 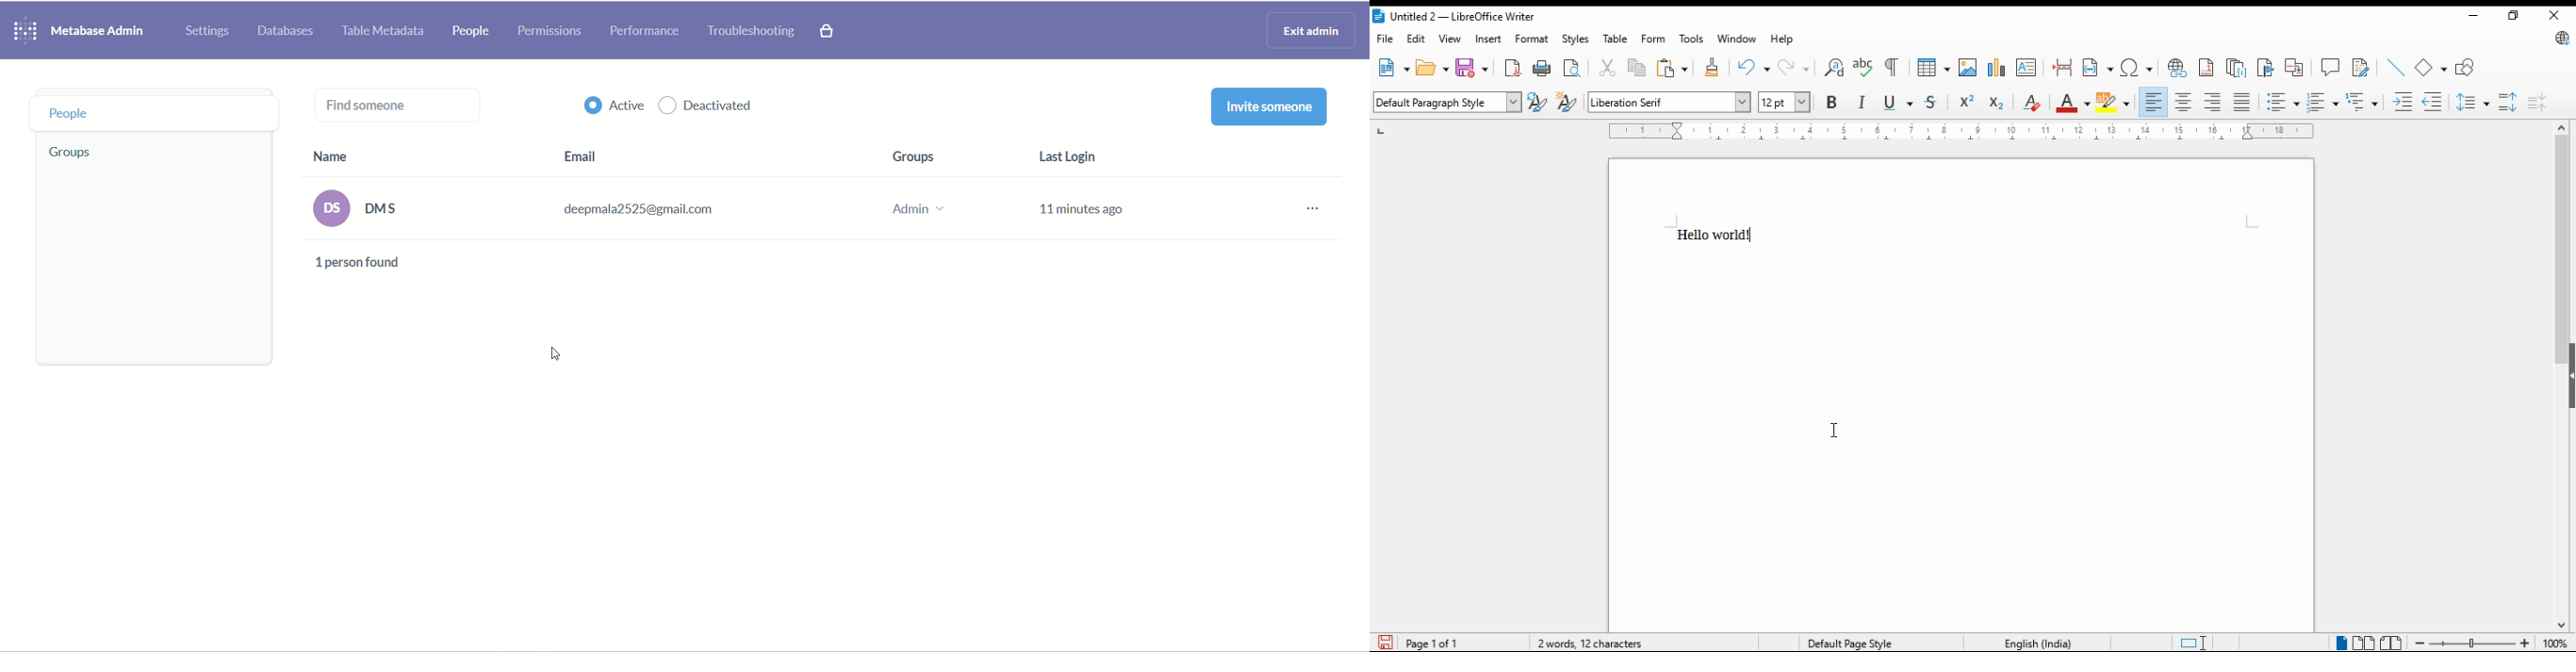 What do you see at coordinates (2511, 16) in the screenshot?
I see `restore` at bounding box center [2511, 16].